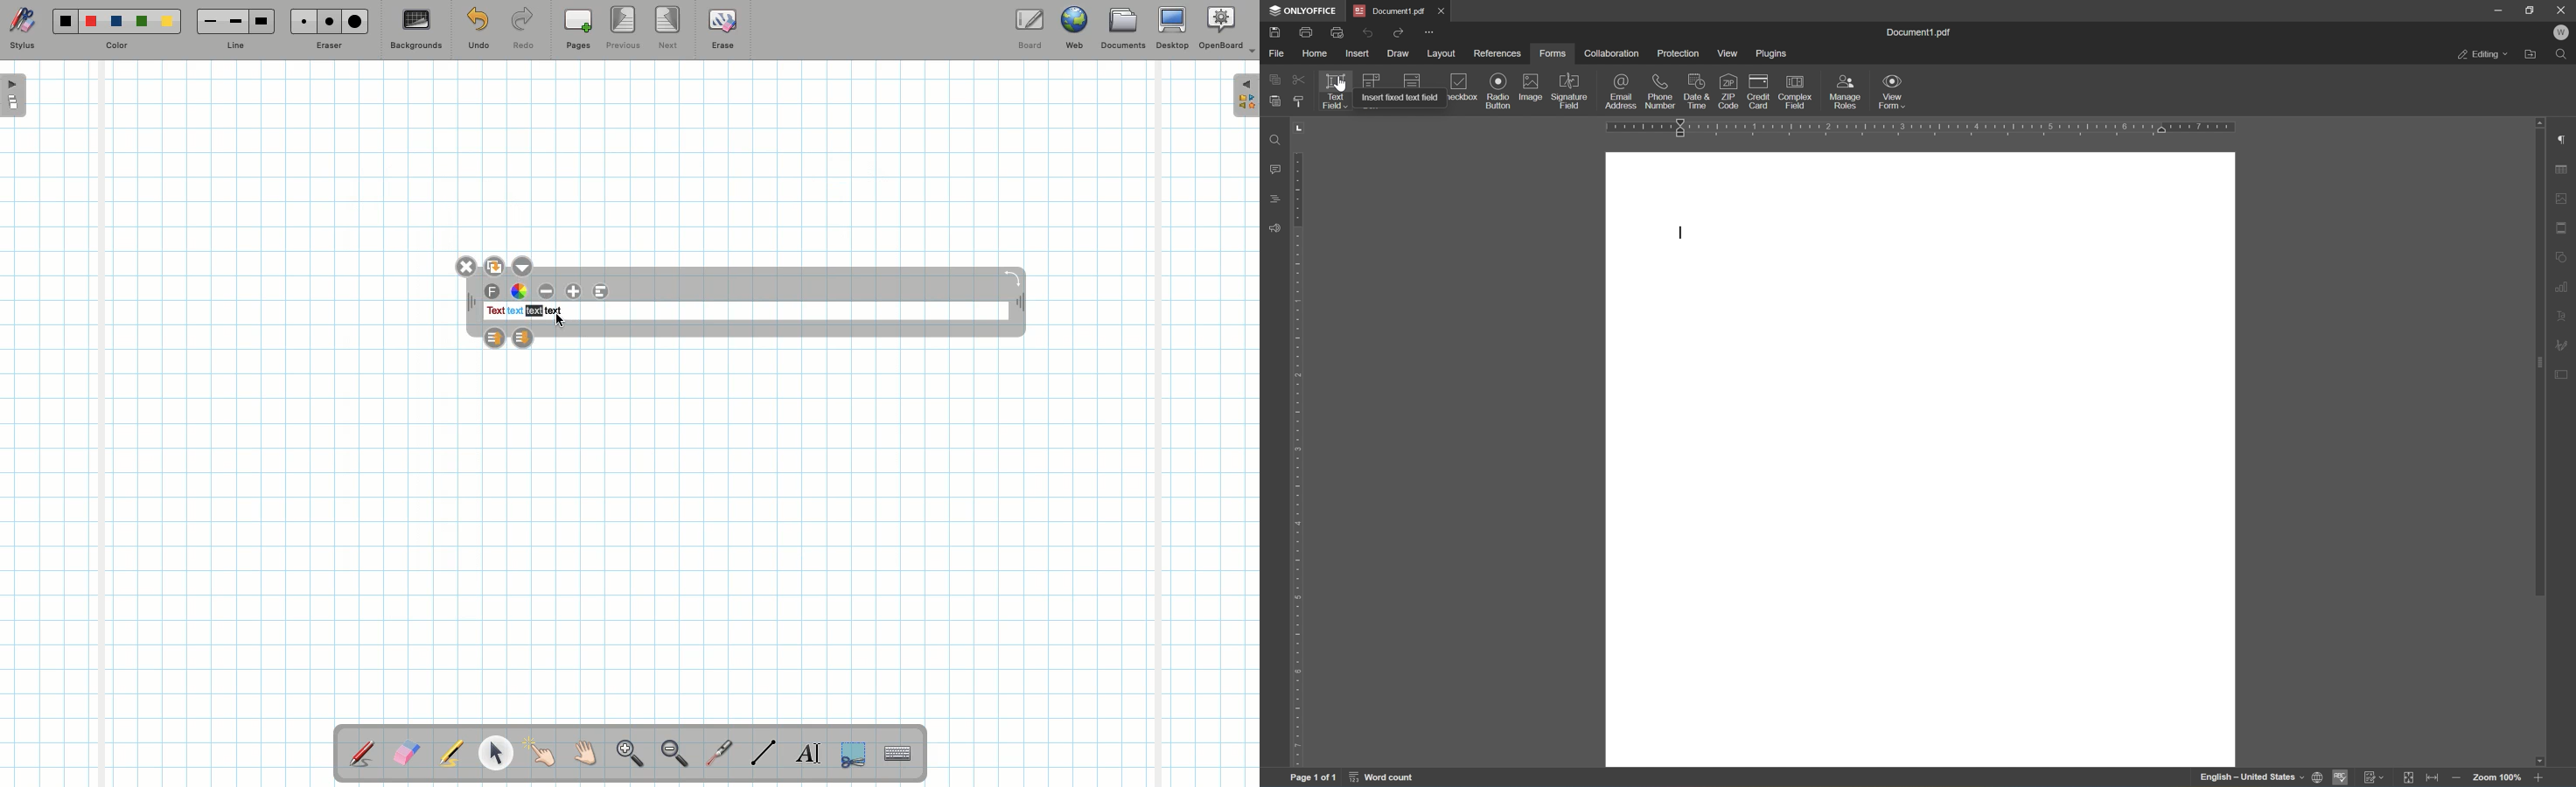  Describe the element at coordinates (2498, 779) in the screenshot. I see `zoom 100%` at that location.